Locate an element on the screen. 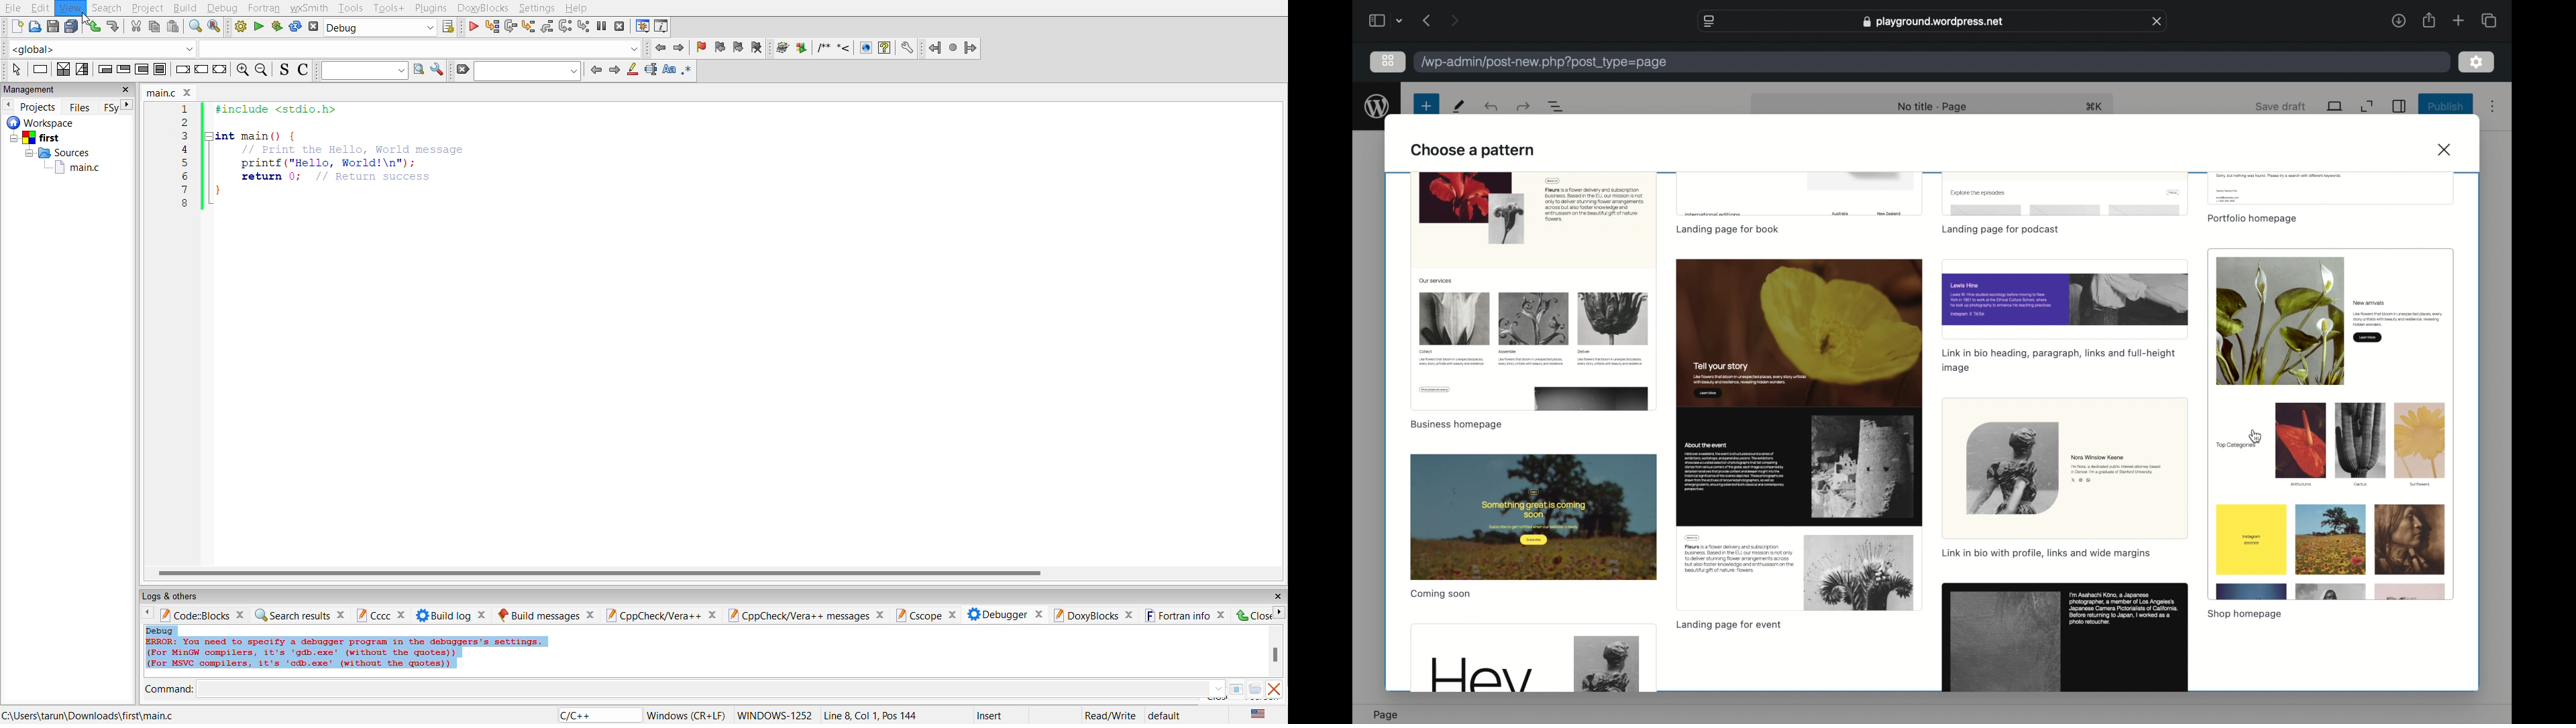 The width and height of the screenshot is (2576, 728). website settings is located at coordinates (1708, 20).